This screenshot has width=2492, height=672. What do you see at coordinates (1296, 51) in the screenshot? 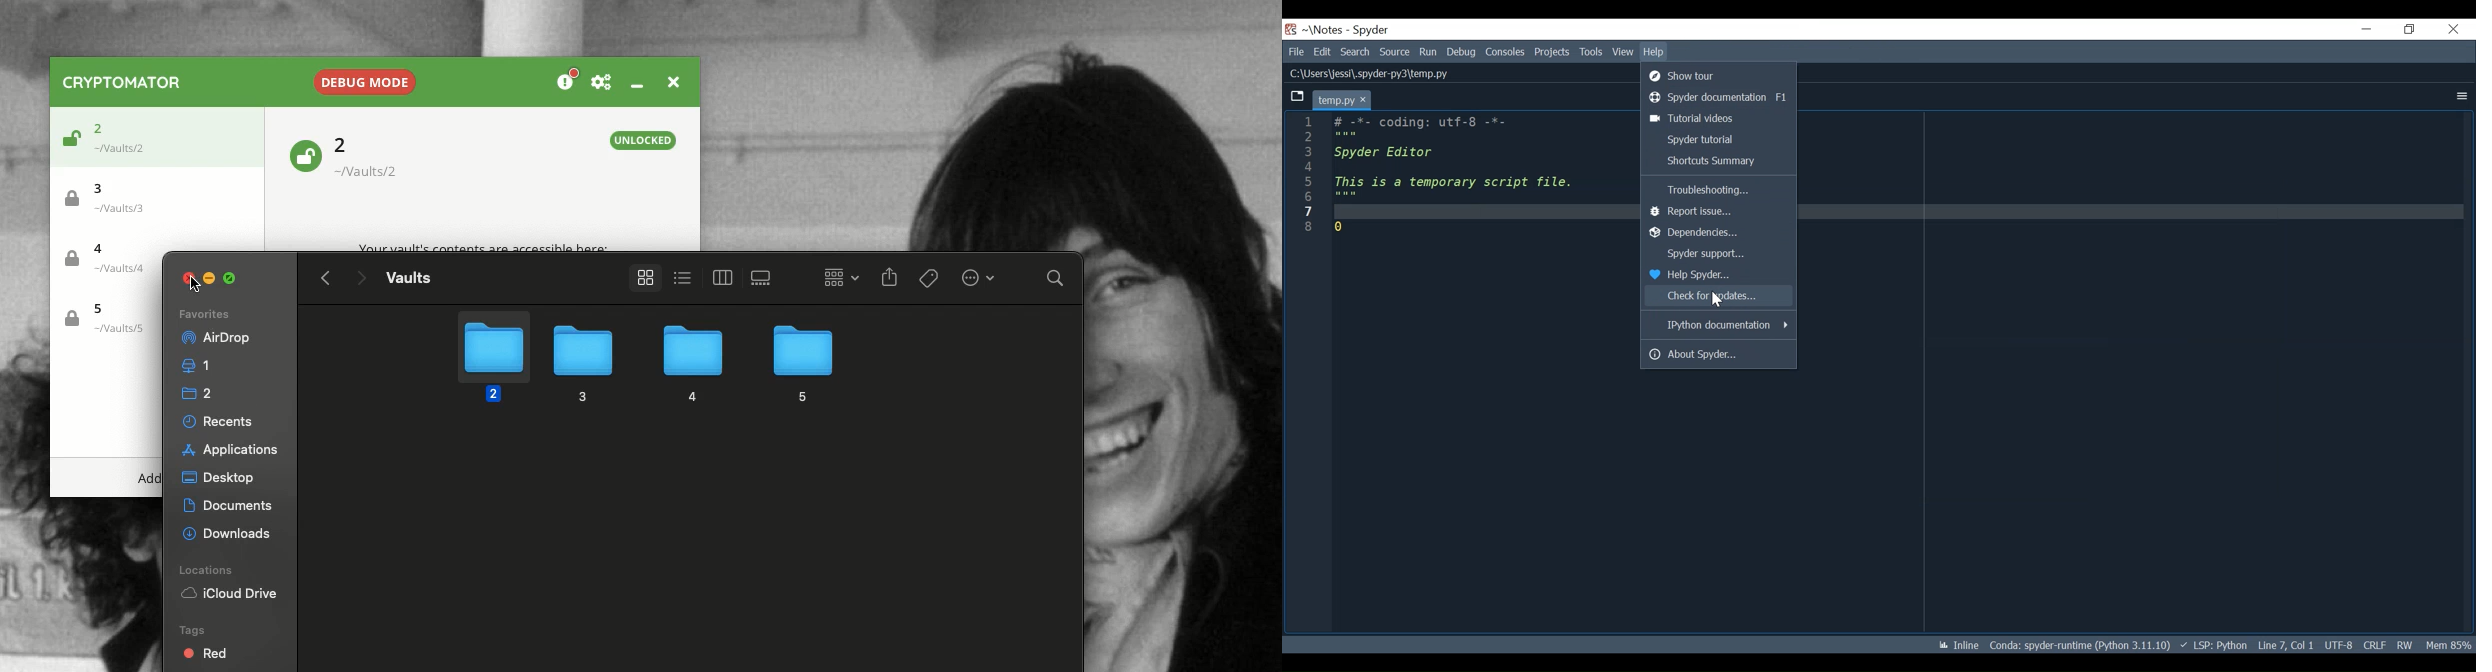
I see `File ` at bounding box center [1296, 51].